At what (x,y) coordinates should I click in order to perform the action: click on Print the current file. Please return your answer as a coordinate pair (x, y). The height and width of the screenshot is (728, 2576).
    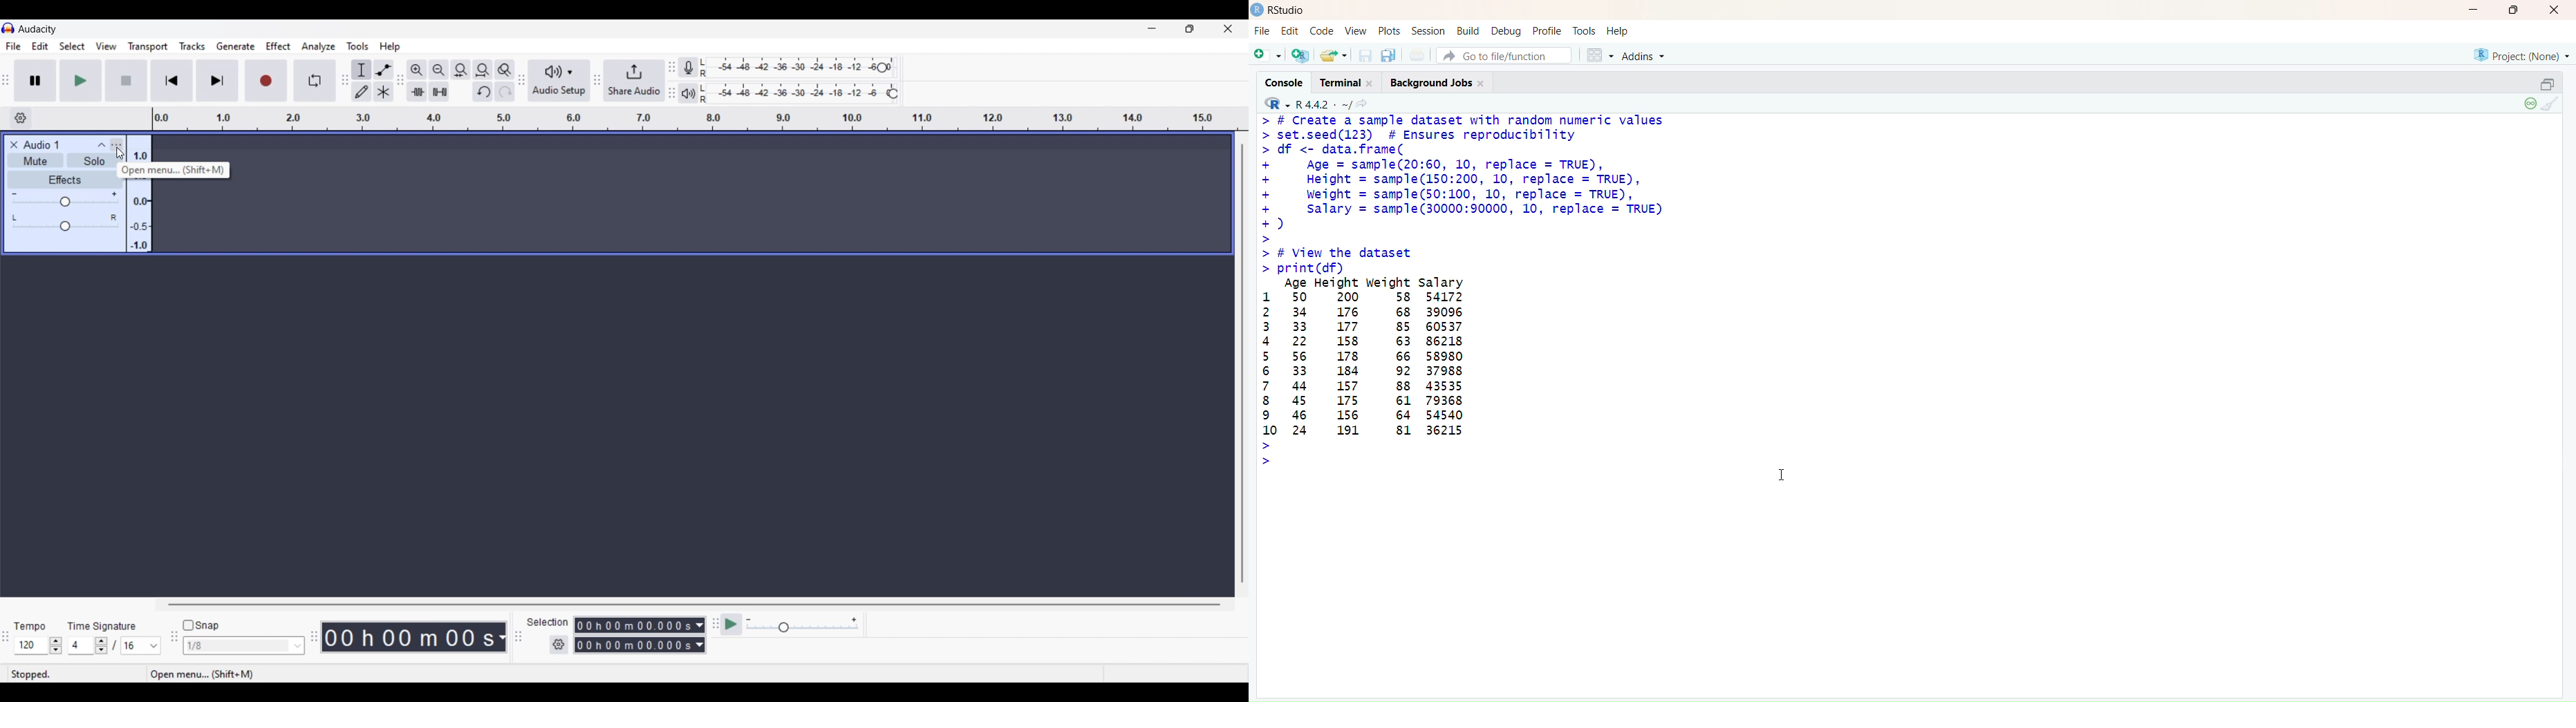
    Looking at the image, I should click on (1418, 55).